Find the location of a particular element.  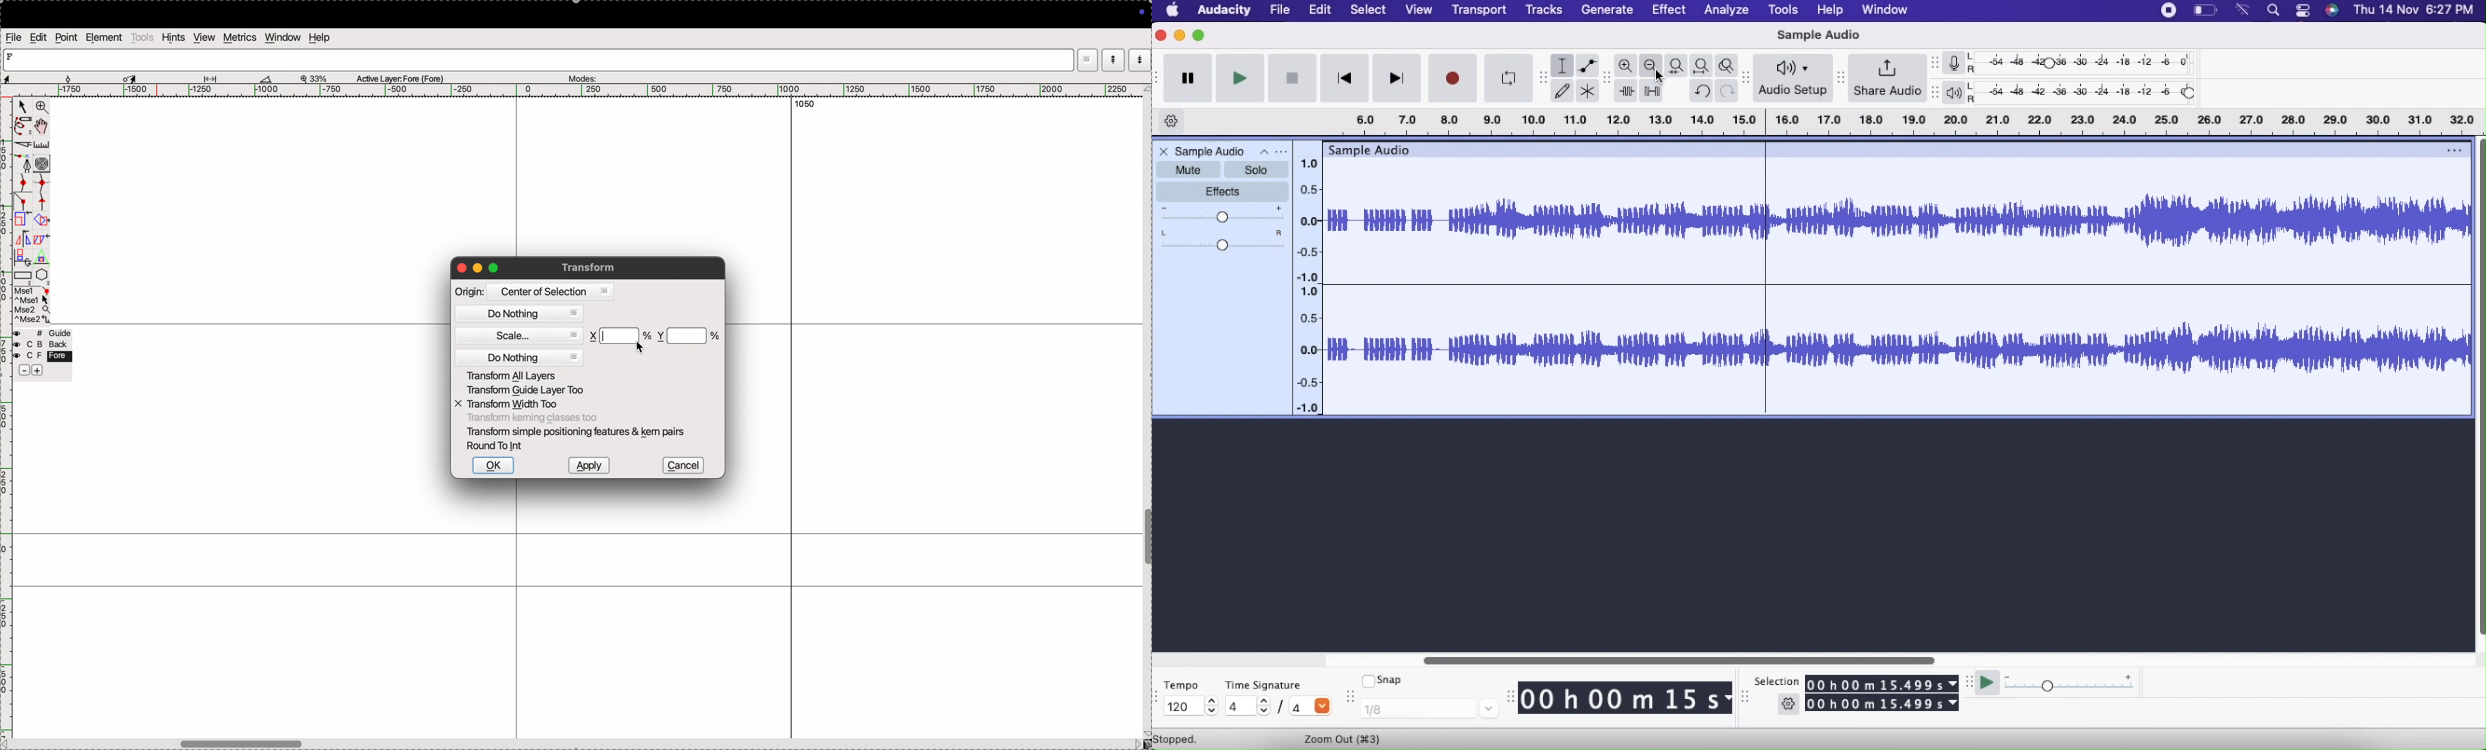

Thu 14 Nov 6:27 PM is located at coordinates (2416, 12).